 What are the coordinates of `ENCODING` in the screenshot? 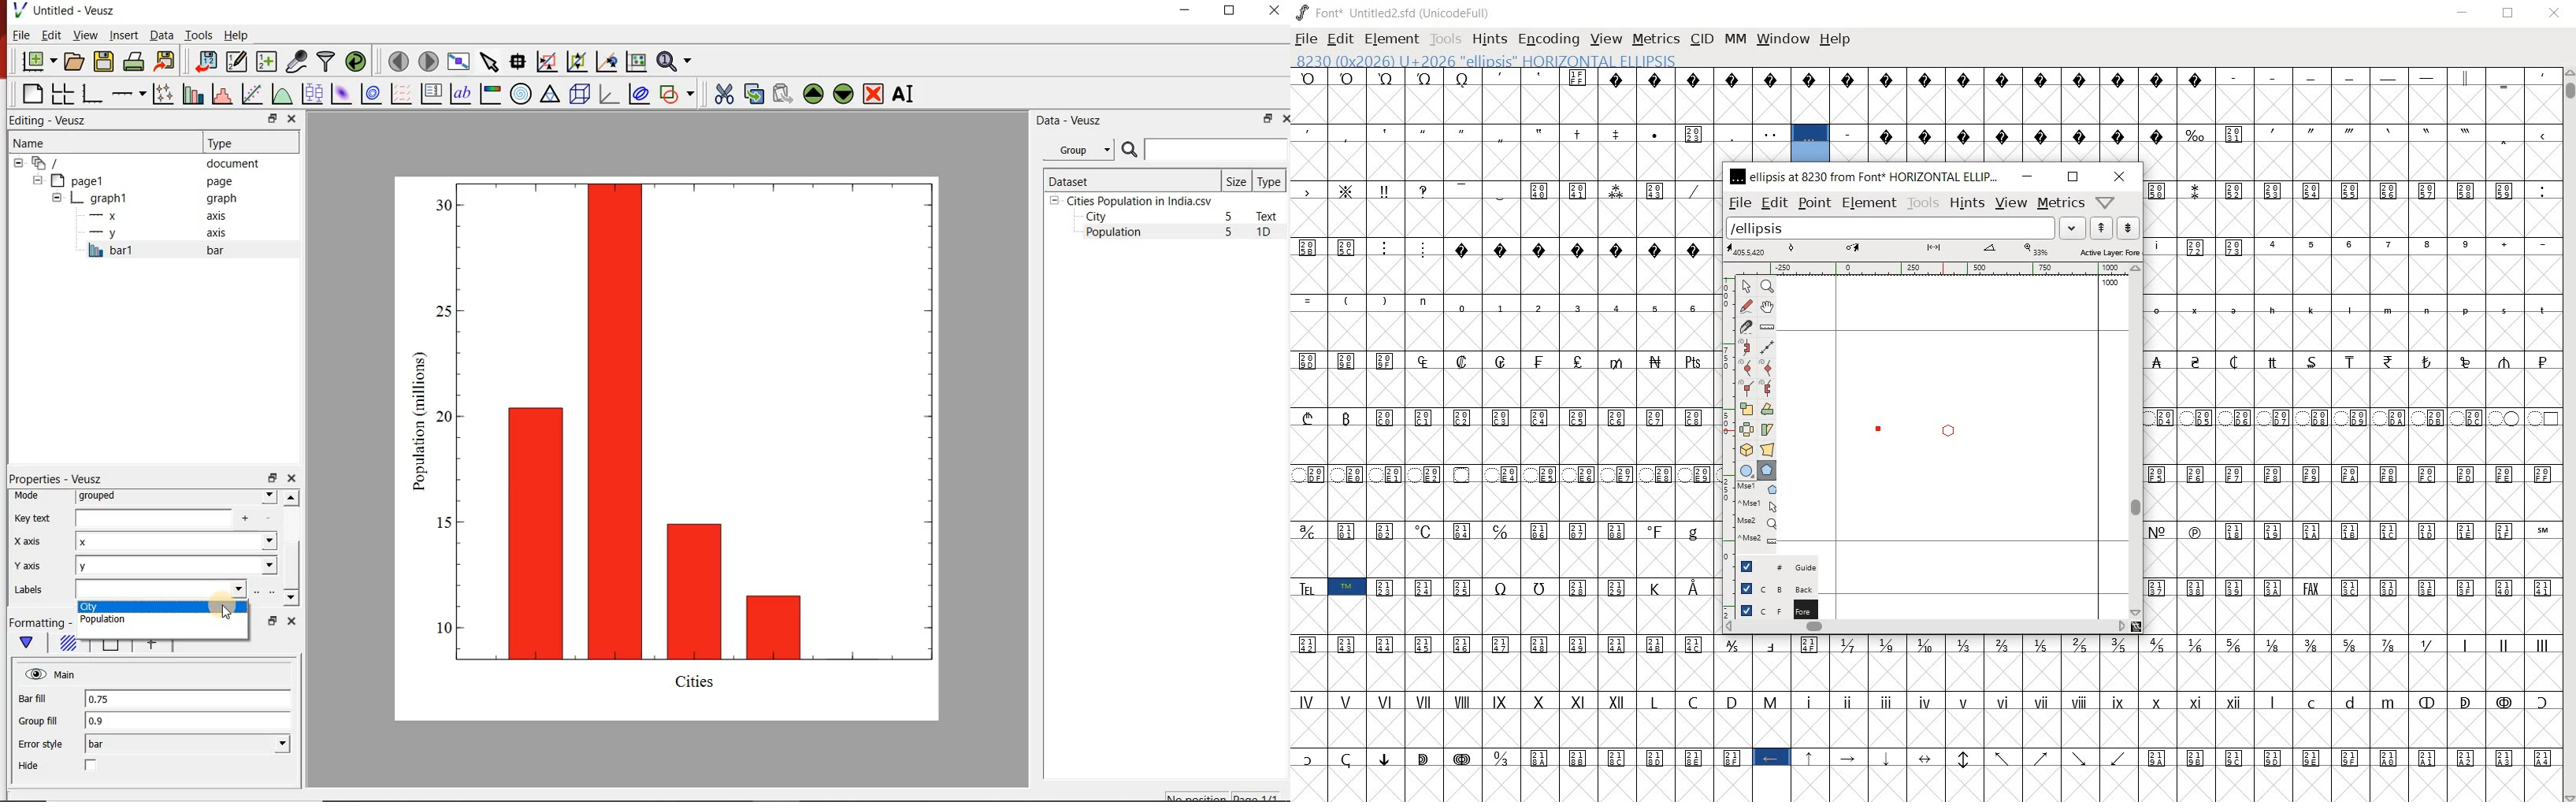 It's located at (1547, 39).